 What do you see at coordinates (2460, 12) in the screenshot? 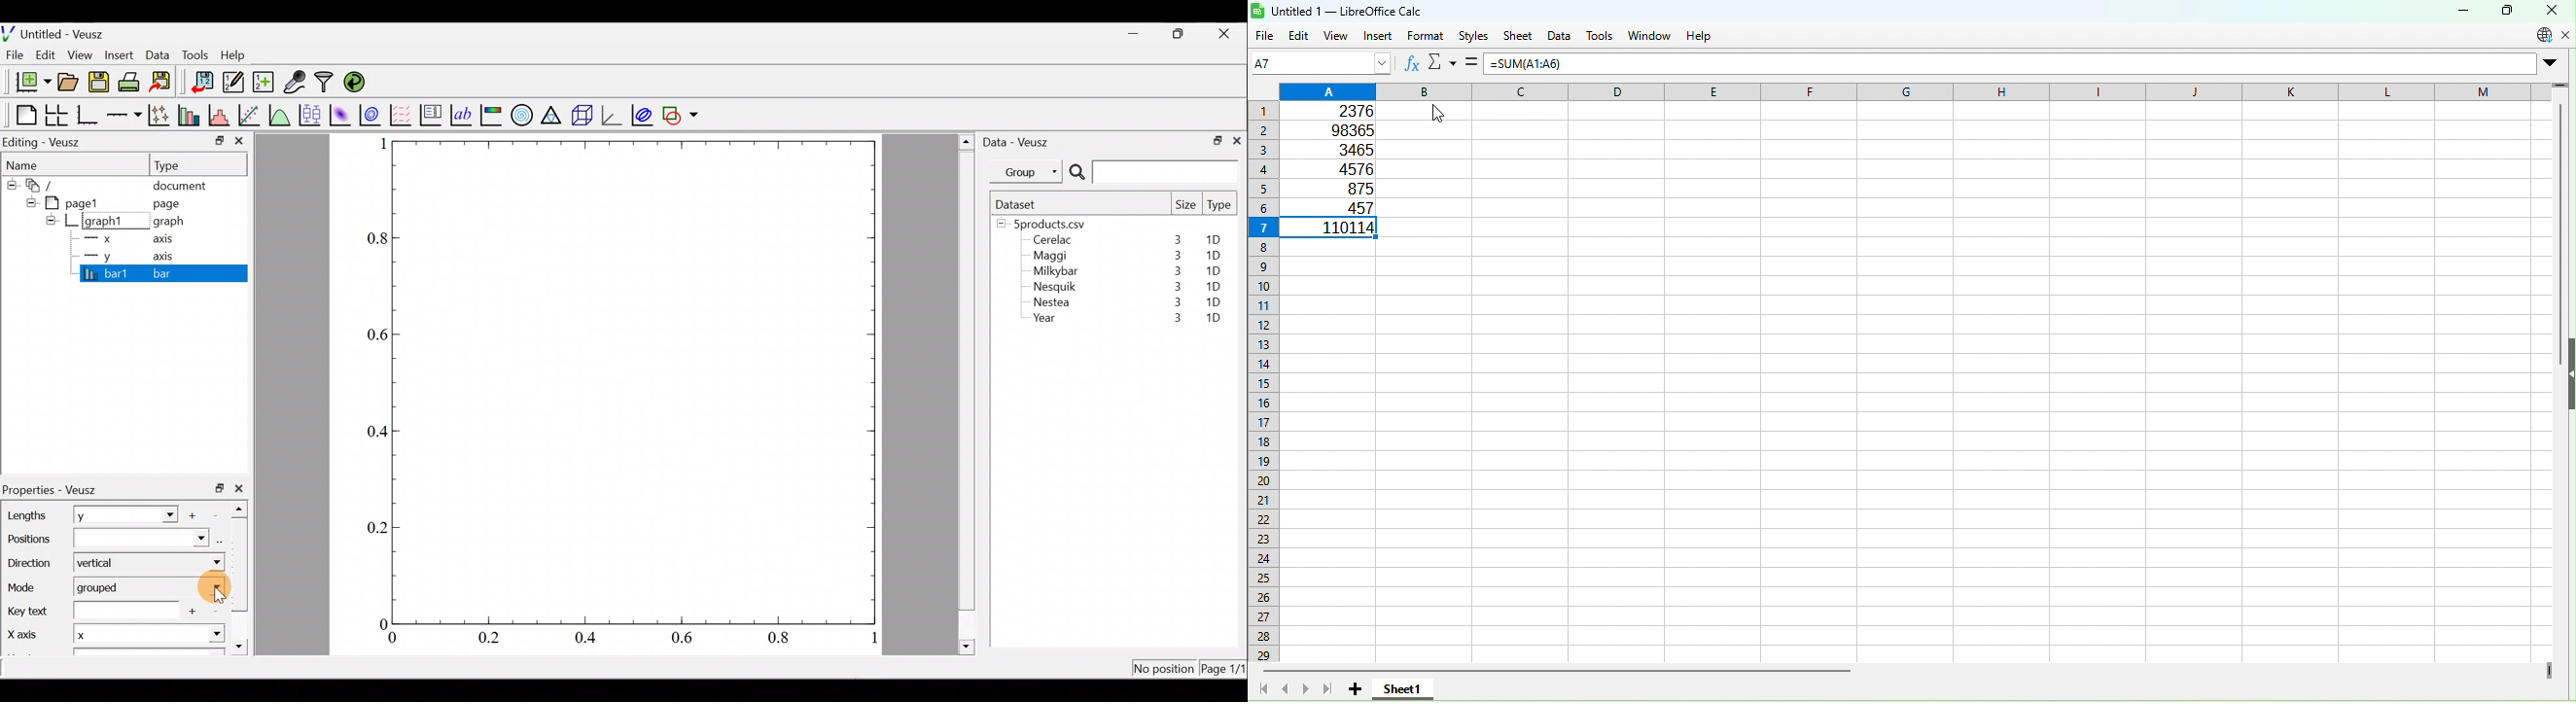
I see `Minimize` at bounding box center [2460, 12].